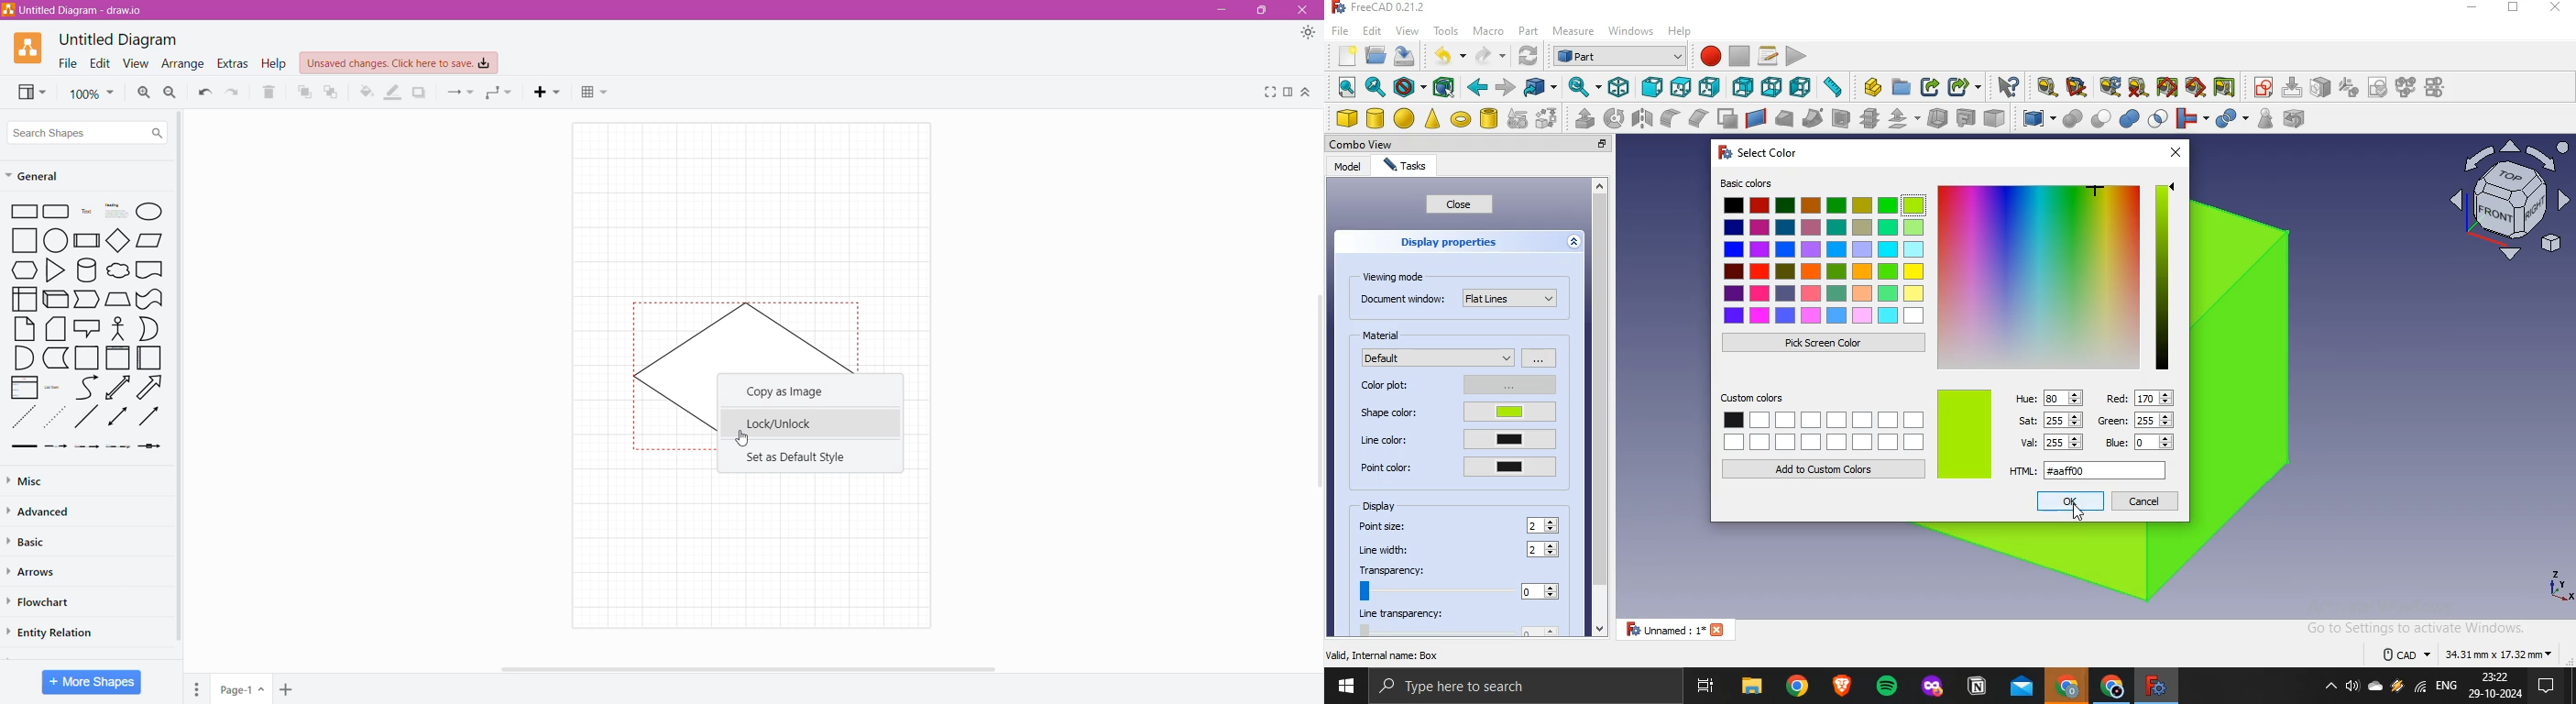  Describe the element at coordinates (170, 93) in the screenshot. I see `Zoom Out` at that location.